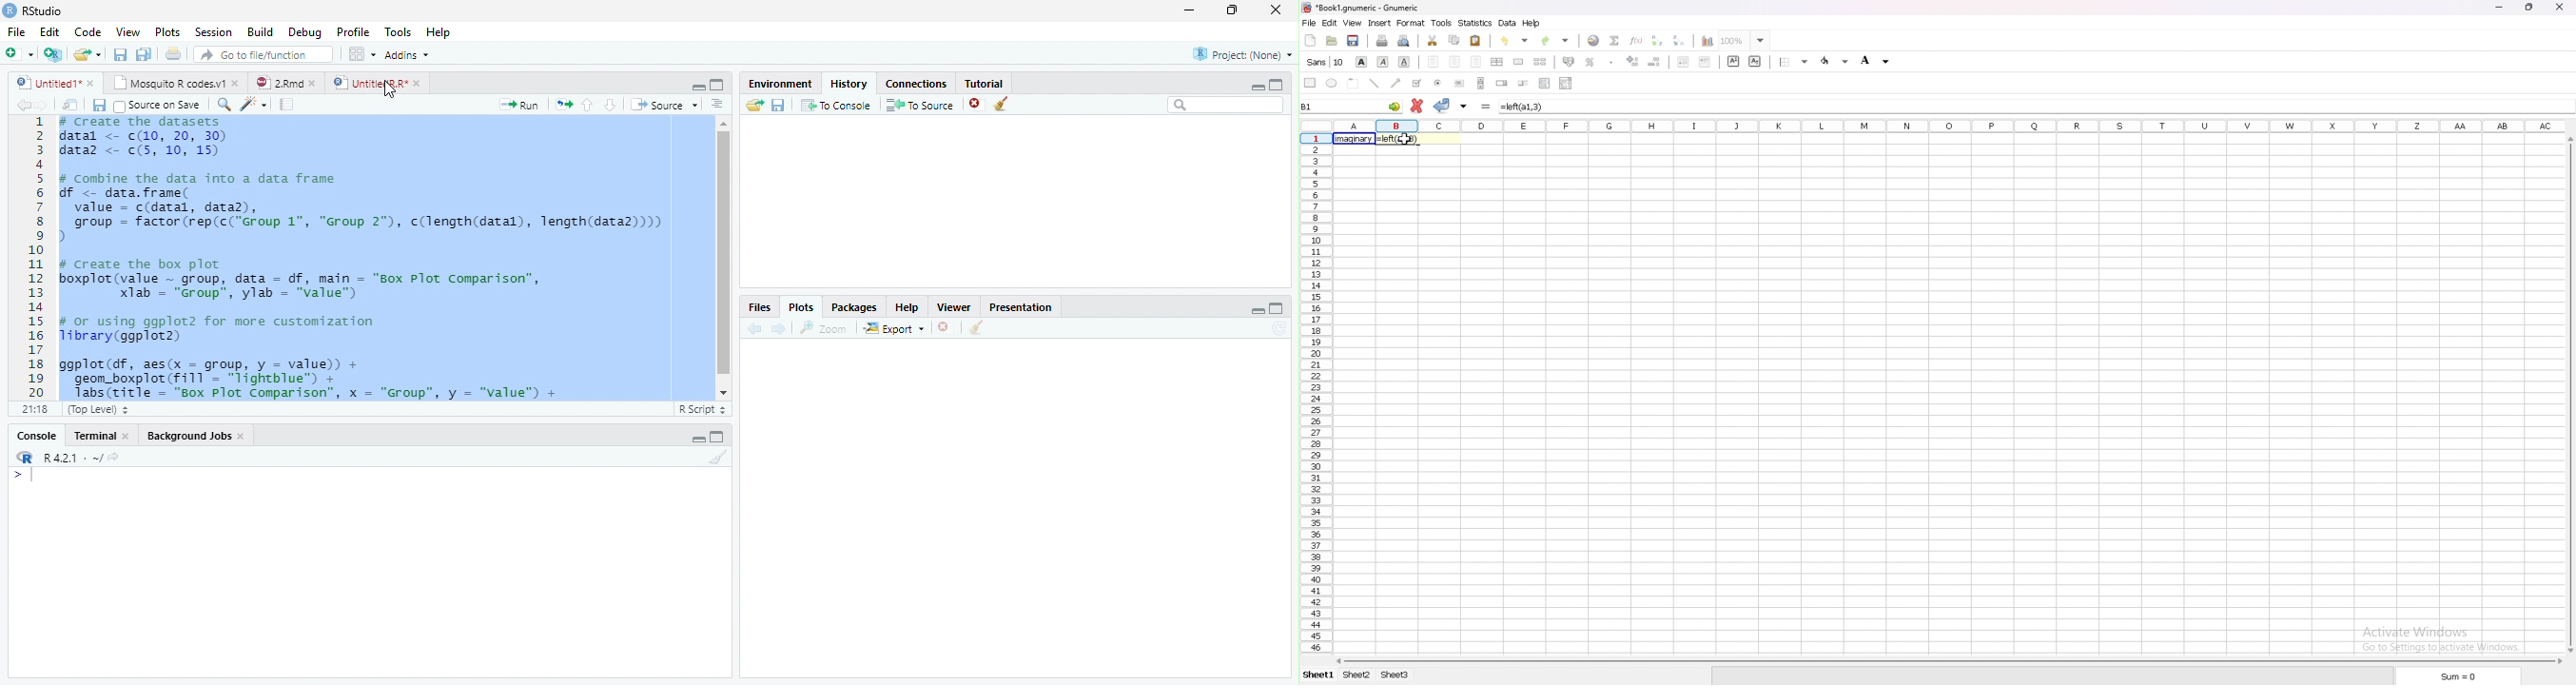 This screenshot has height=700, width=2576. I want to click on Terminal, so click(90, 436).